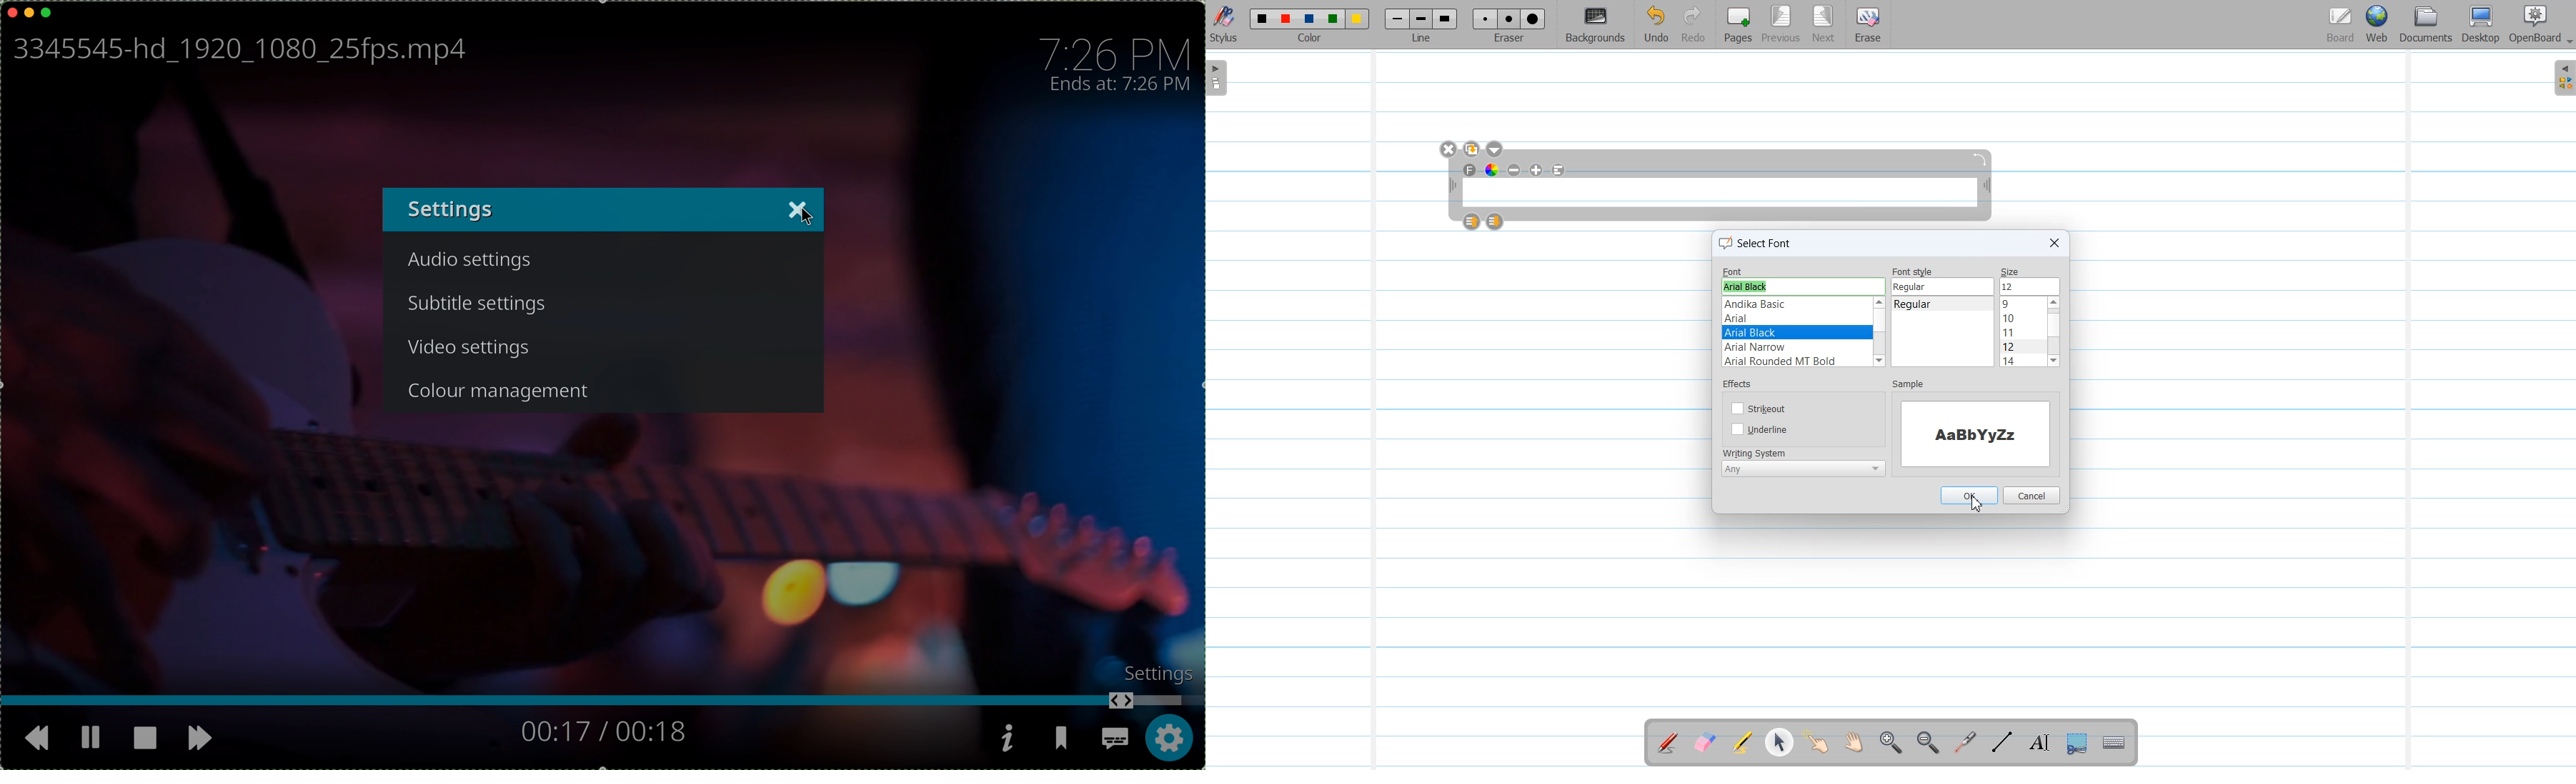 Image resolution: width=2576 pixels, height=784 pixels. I want to click on Scroll Page, so click(1854, 744).